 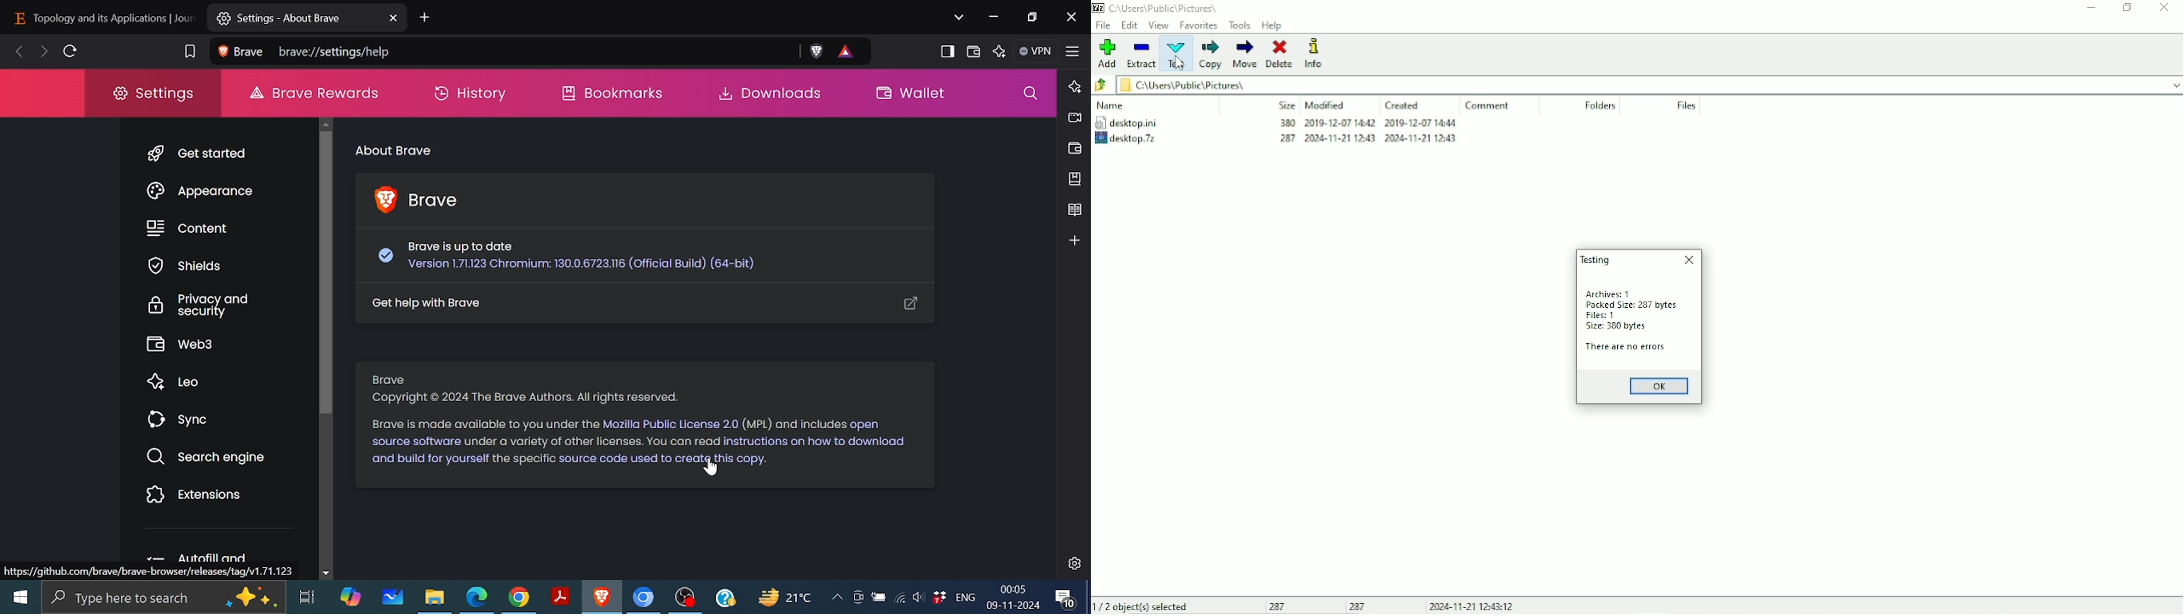 What do you see at coordinates (189, 51) in the screenshot?
I see `bookmark this tab` at bounding box center [189, 51].